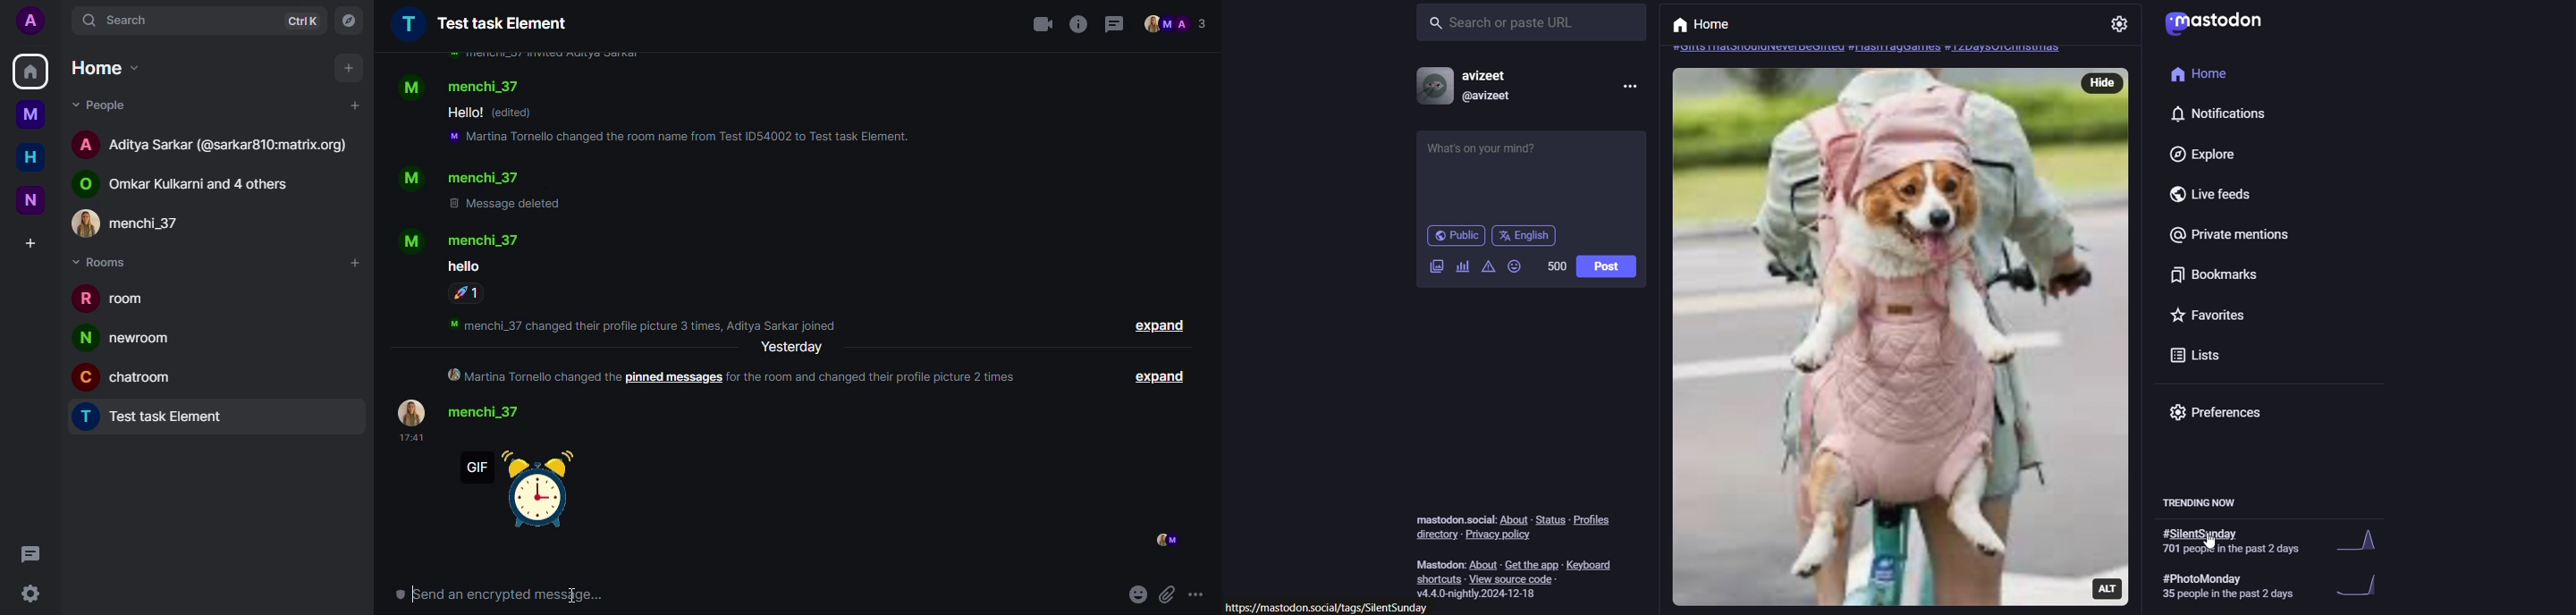  Describe the element at coordinates (1709, 24) in the screenshot. I see `Home` at that location.